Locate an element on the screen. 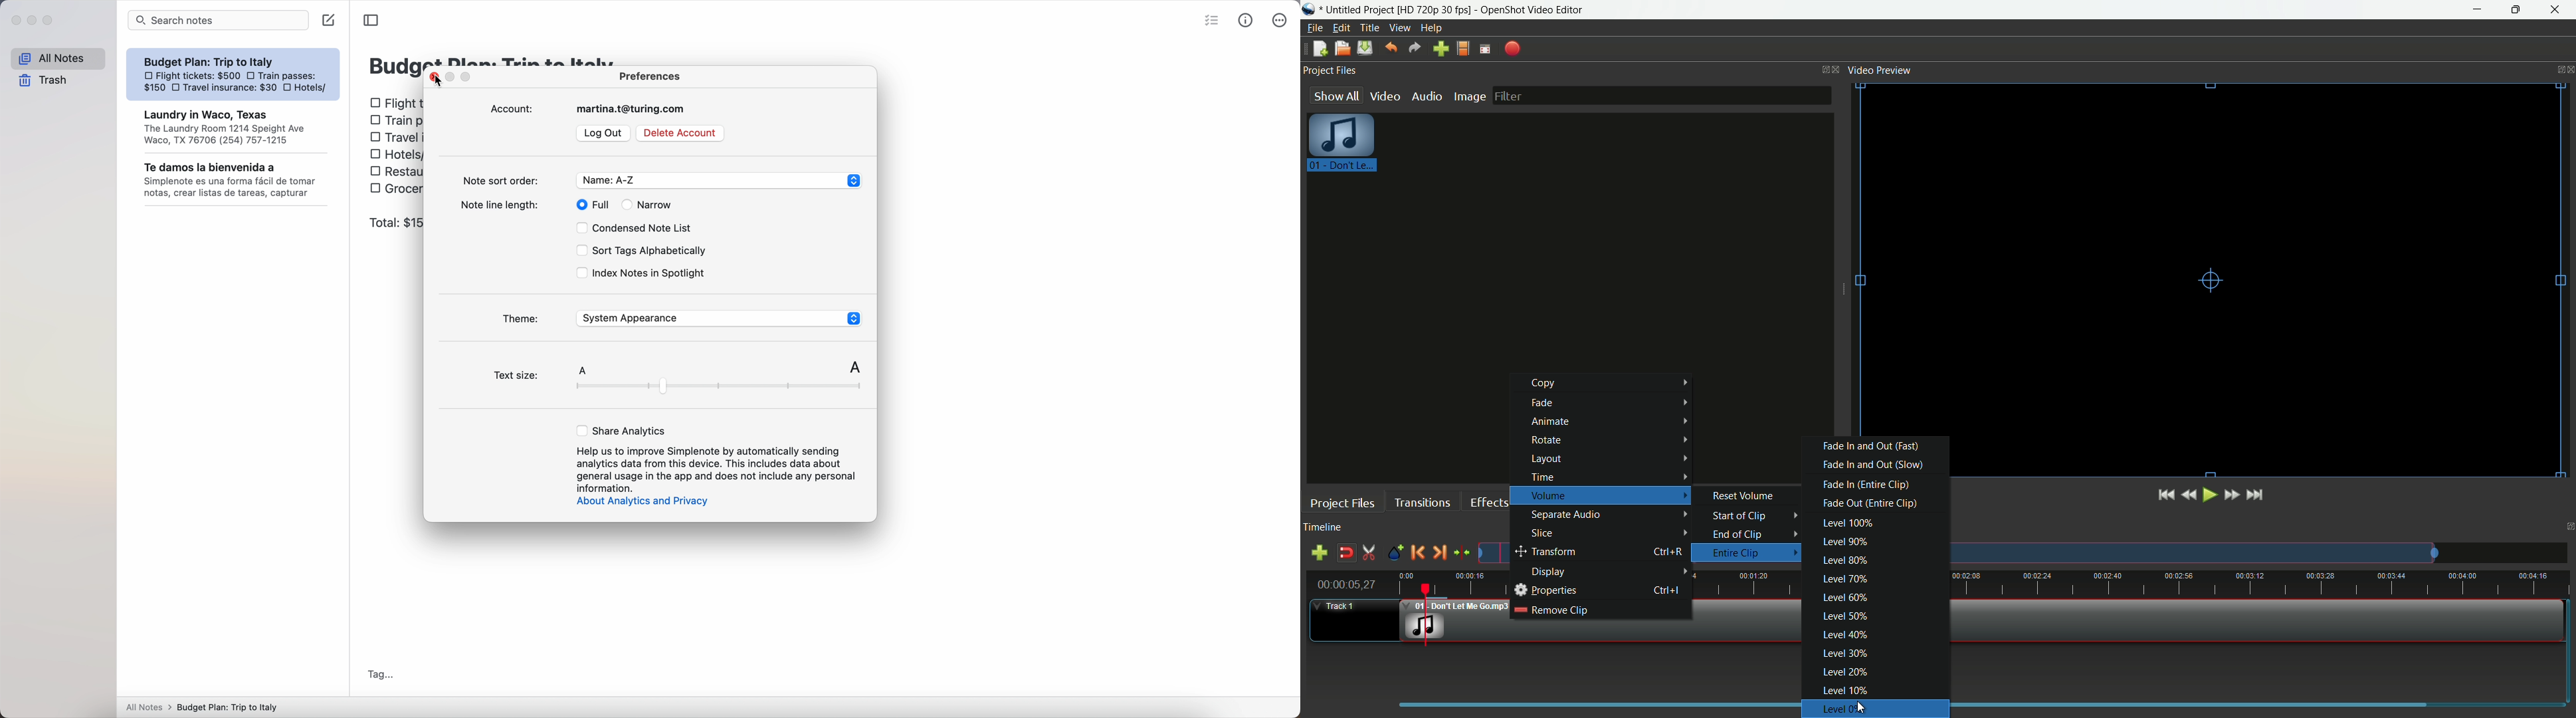 The height and width of the screenshot is (728, 2576). time is located at coordinates (2227, 582).